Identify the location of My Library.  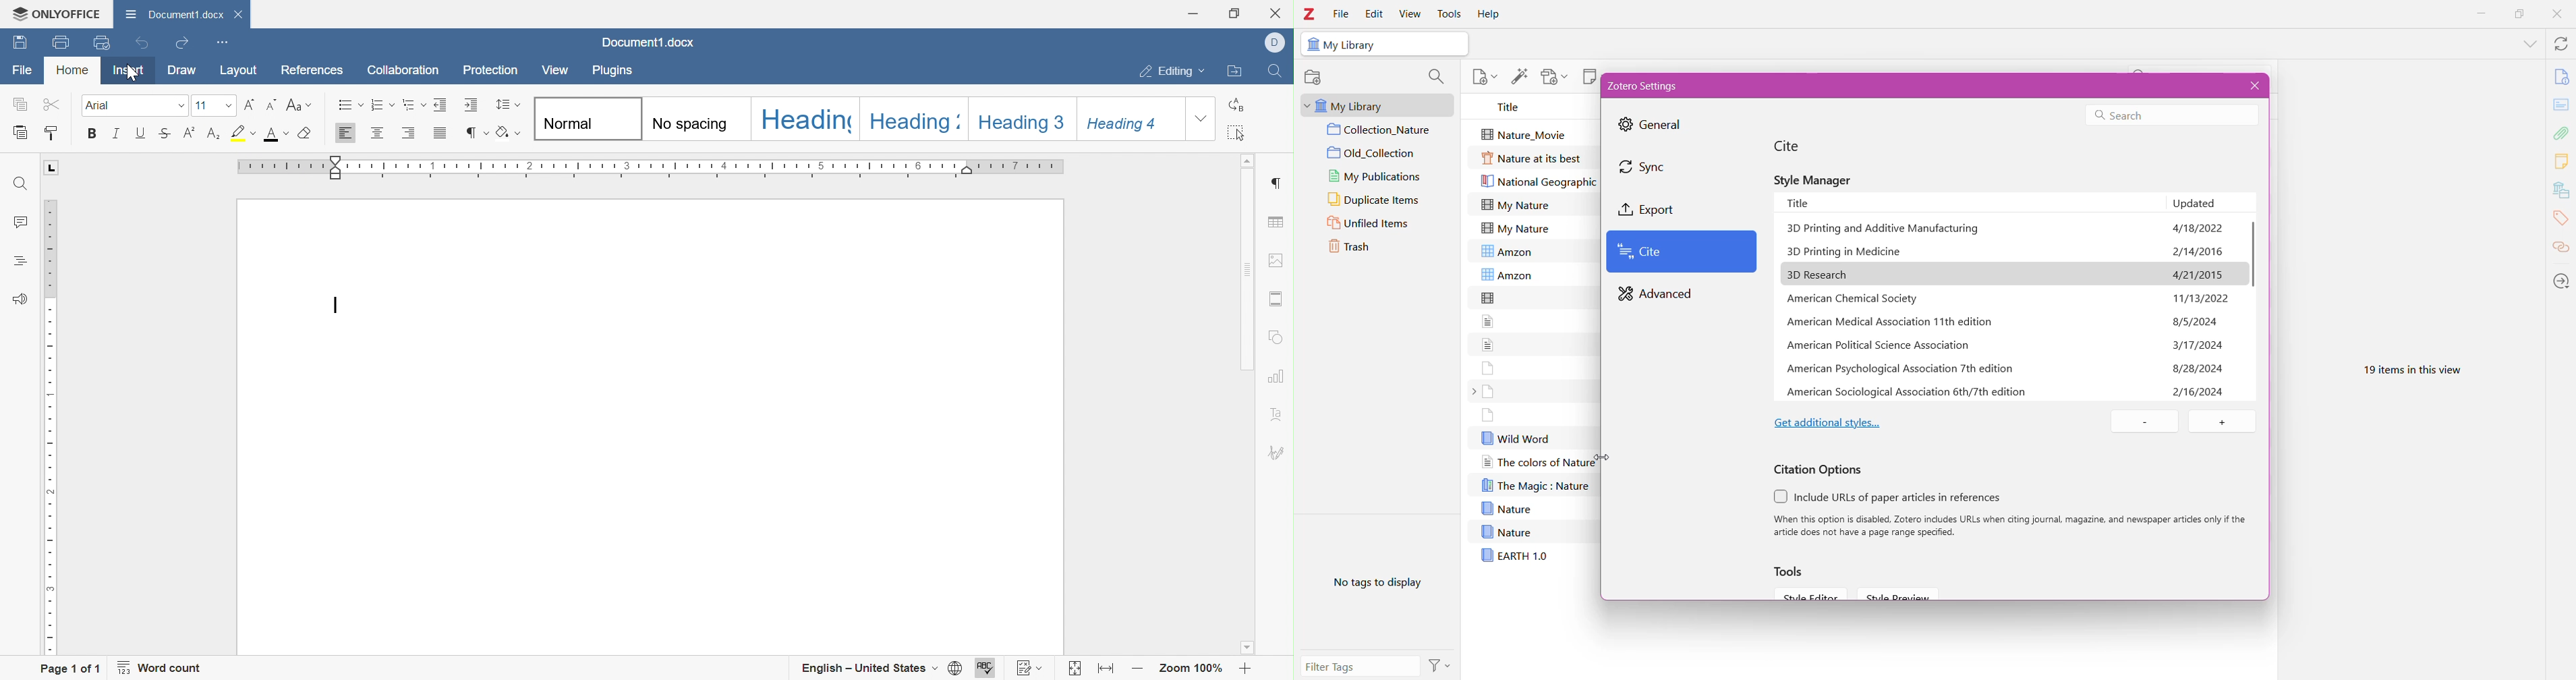
(1354, 45).